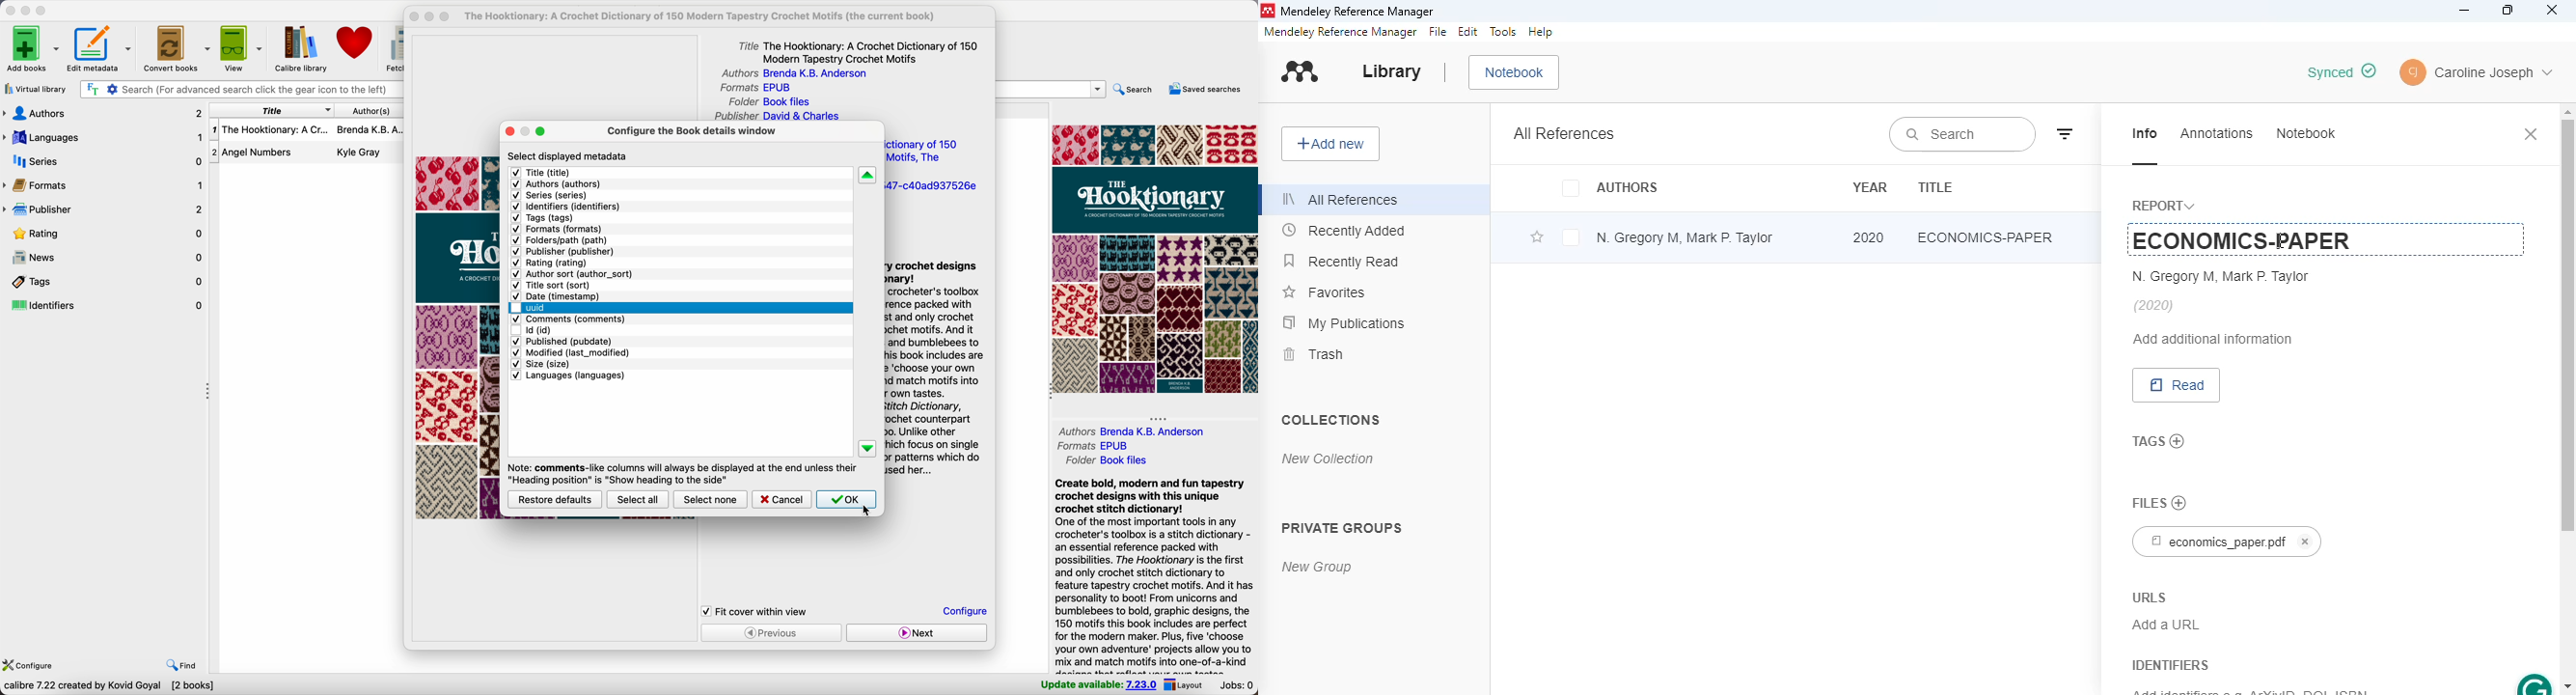  Describe the element at coordinates (1571, 237) in the screenshot. I see `select` at that location.